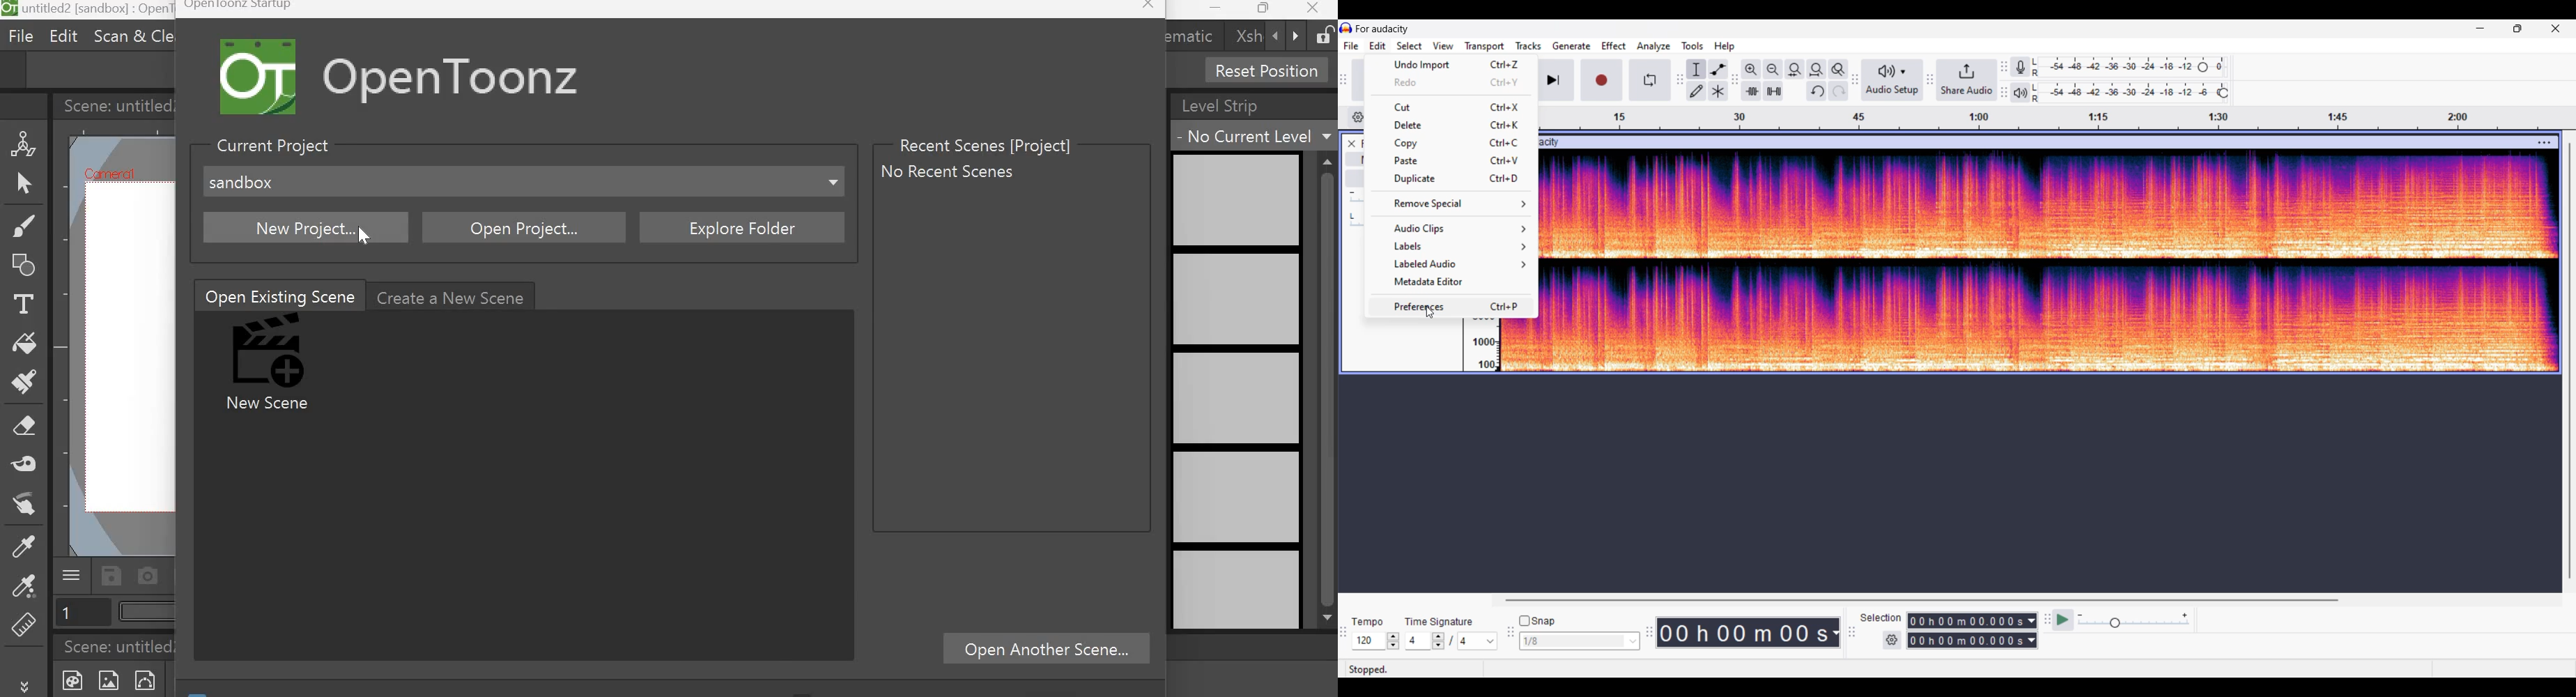  Describe the element at coordinates (1453, 65) in the screenshot. I see `Undo import` at that location.